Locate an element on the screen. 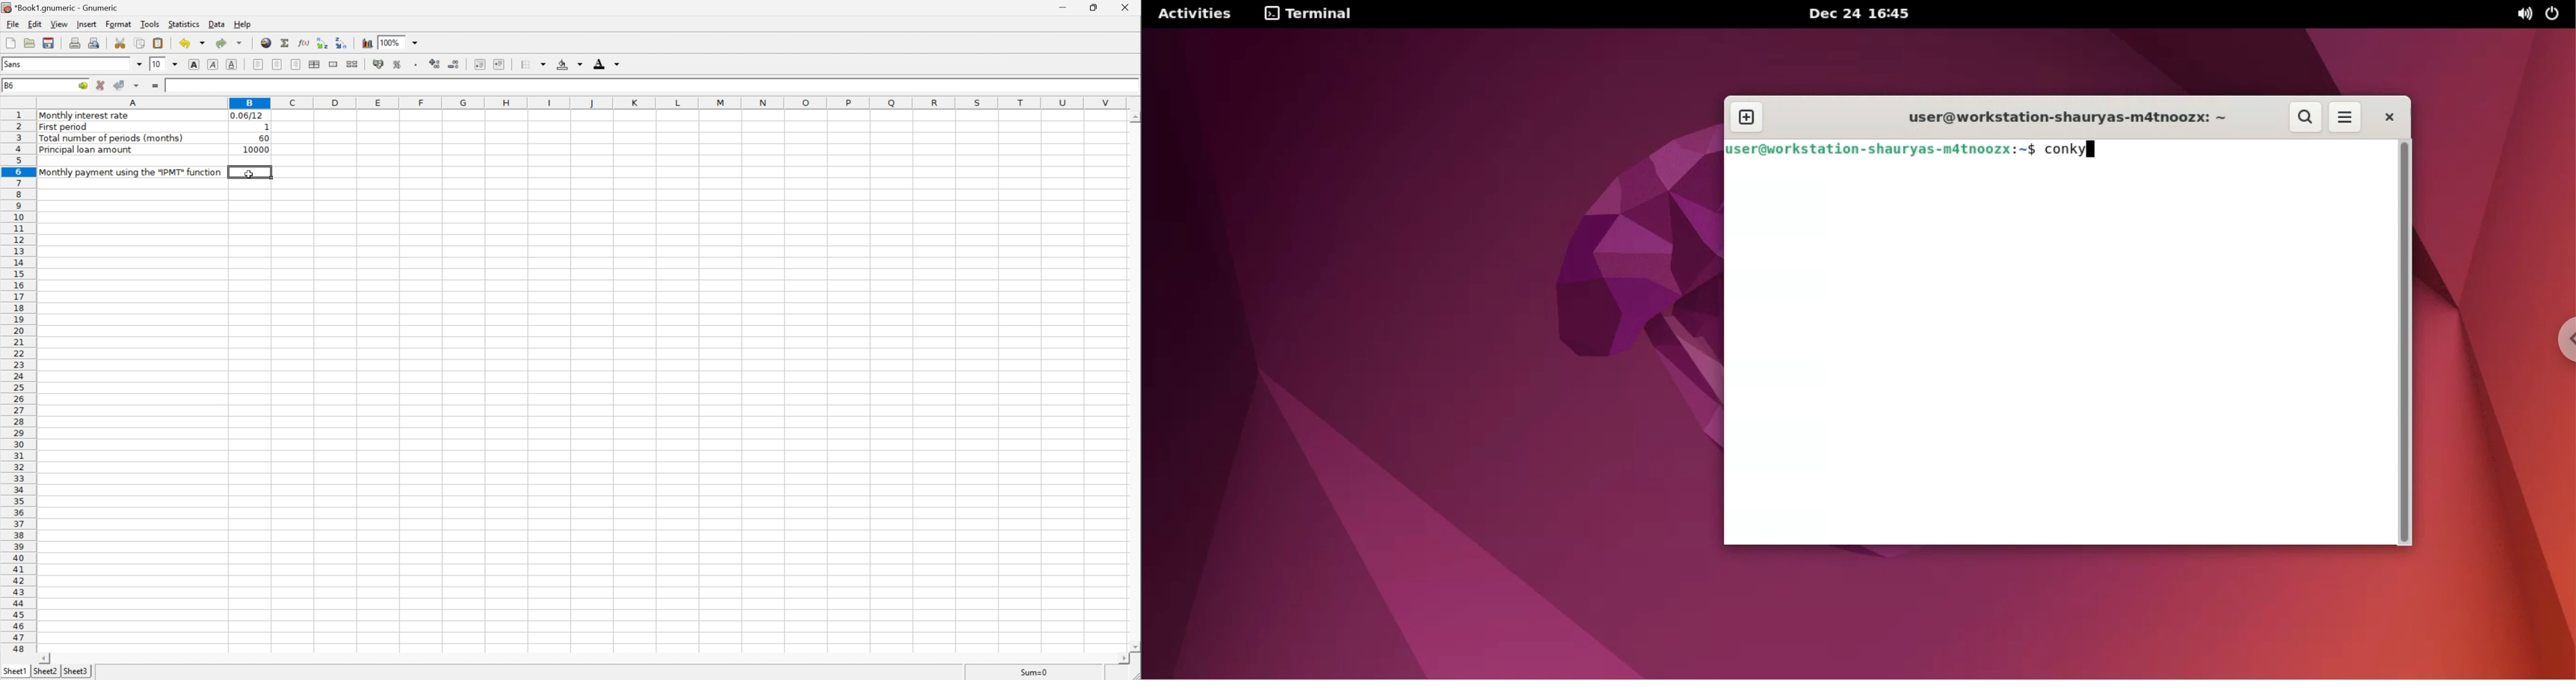 Image resolution: width=2576 pixels, height=700 pixels. Copy selection is located at coordinates (141, 44).